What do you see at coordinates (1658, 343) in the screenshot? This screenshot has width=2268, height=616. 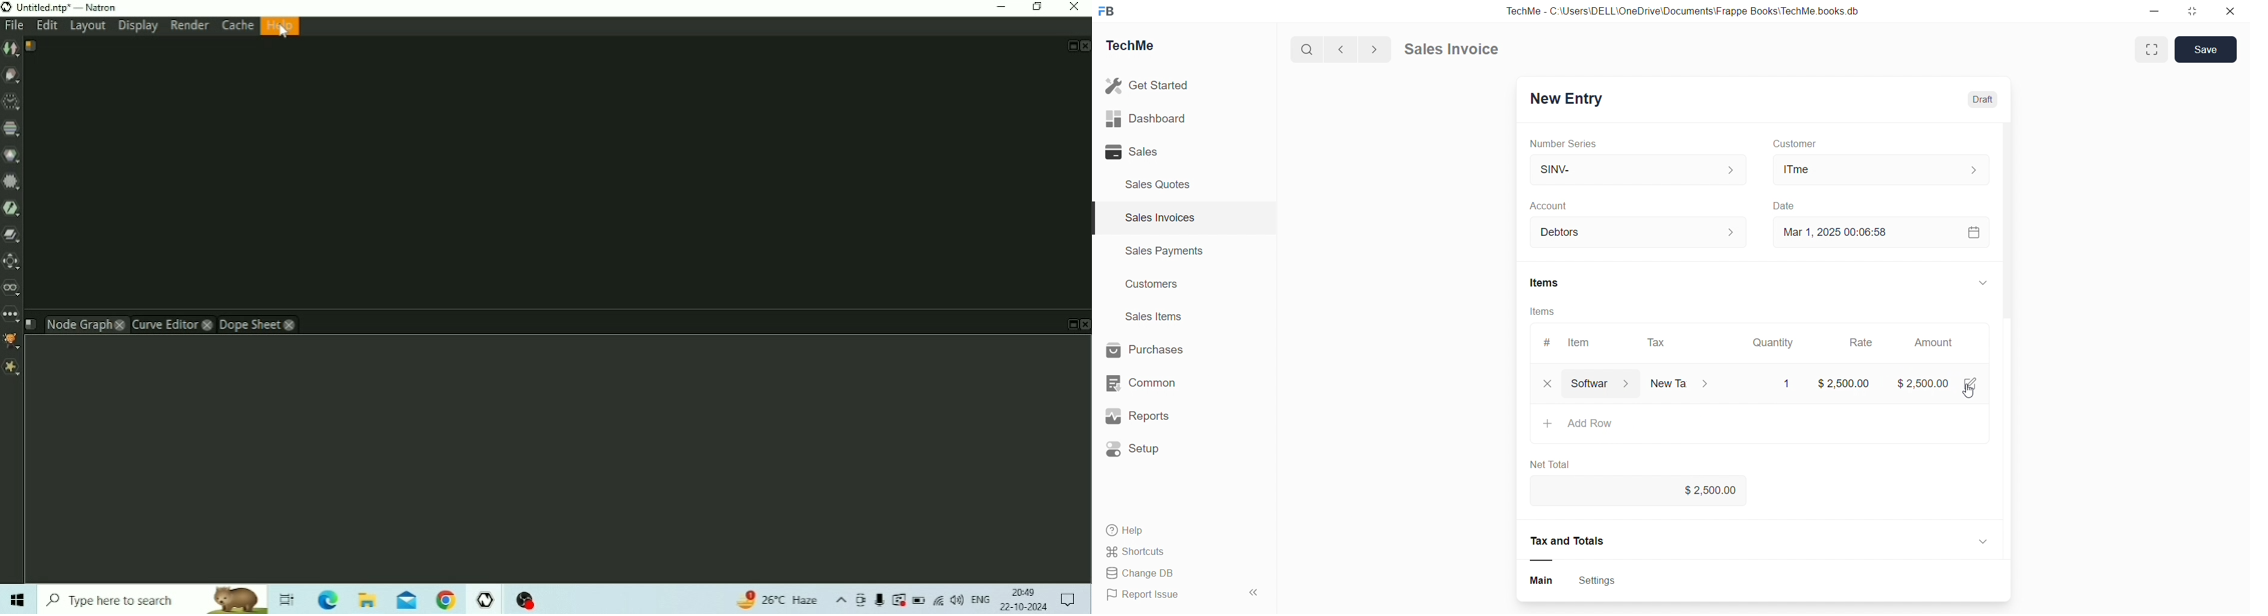 I see `Tax` at bounding box center [1658, 343].